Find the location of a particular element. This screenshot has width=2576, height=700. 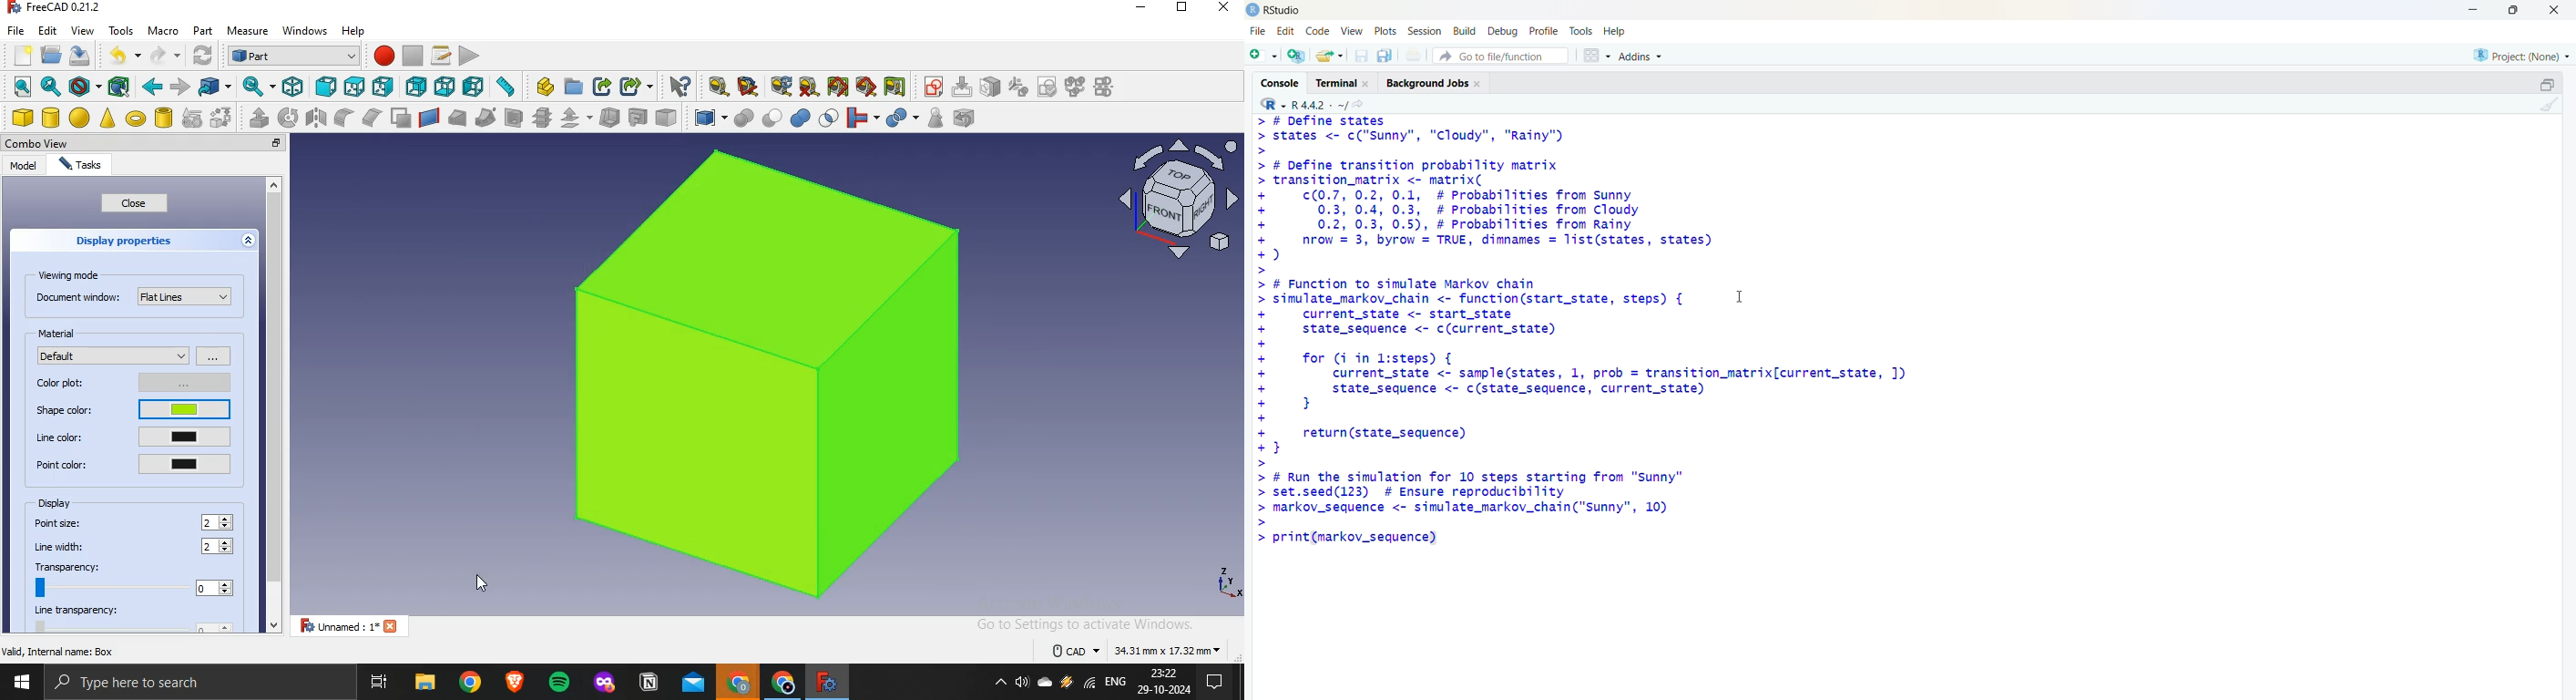

loft is located at coordinates (456, 118).